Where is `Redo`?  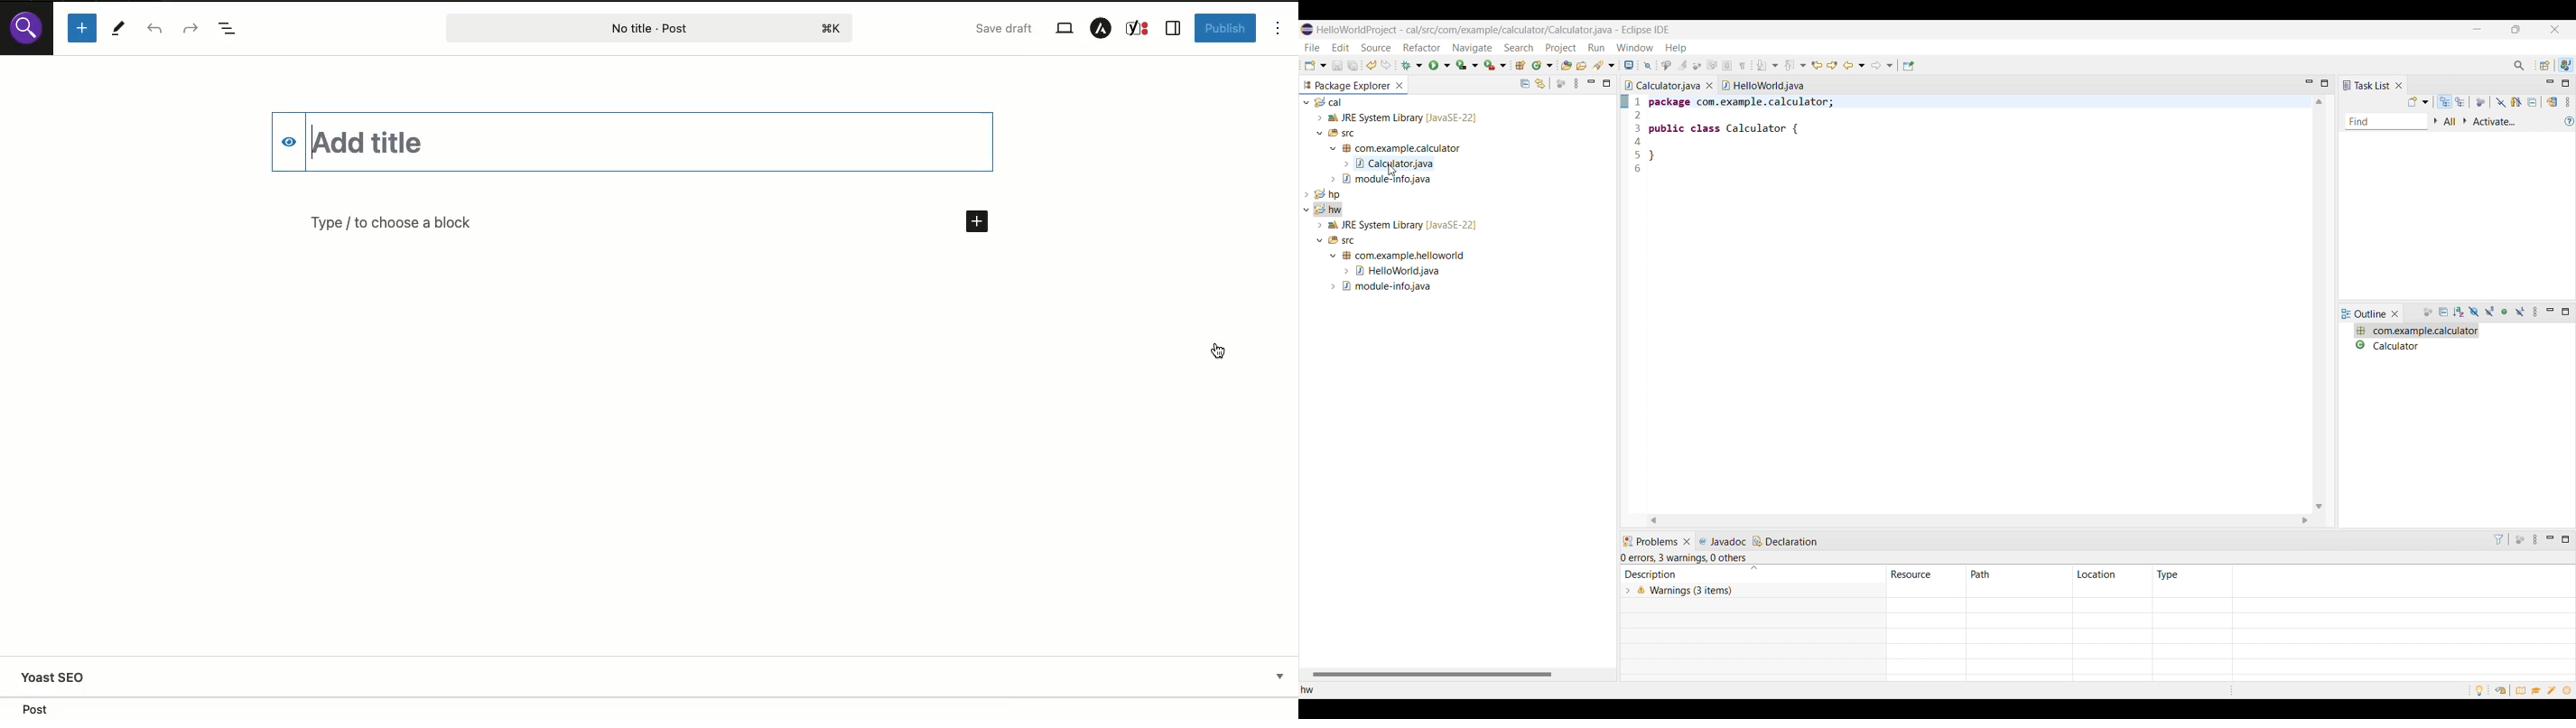
Redo is located at coordinates (1372, 65).